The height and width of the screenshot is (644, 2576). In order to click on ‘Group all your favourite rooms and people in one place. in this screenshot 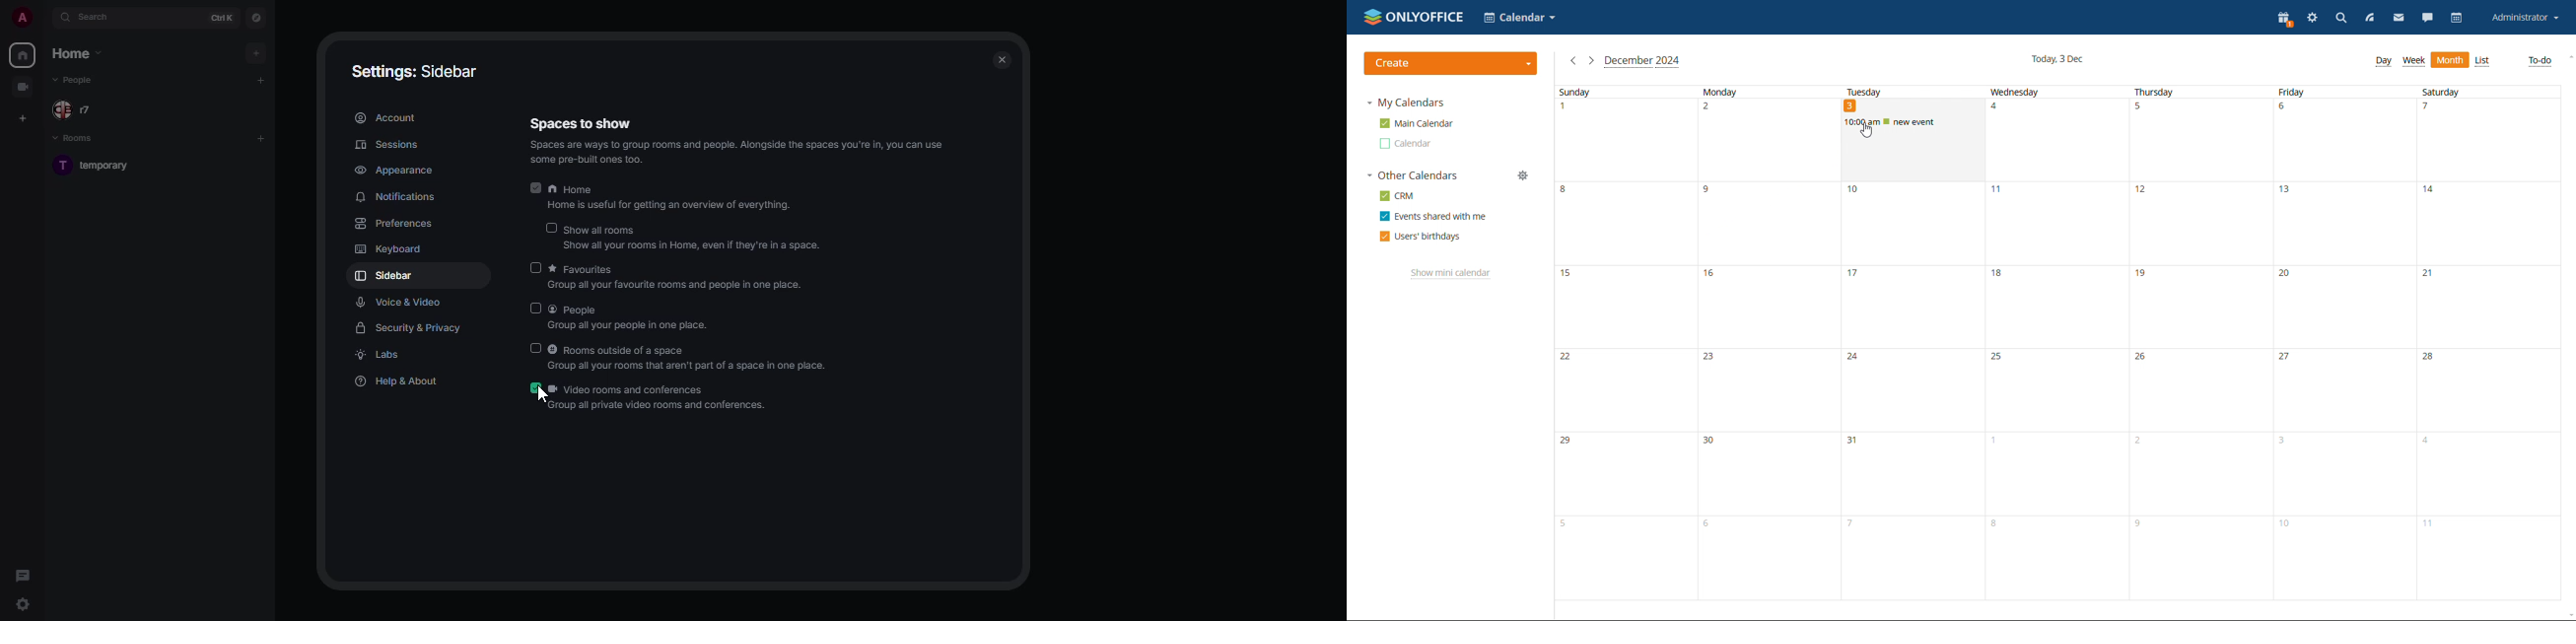, I will do `click(677, 288)`.